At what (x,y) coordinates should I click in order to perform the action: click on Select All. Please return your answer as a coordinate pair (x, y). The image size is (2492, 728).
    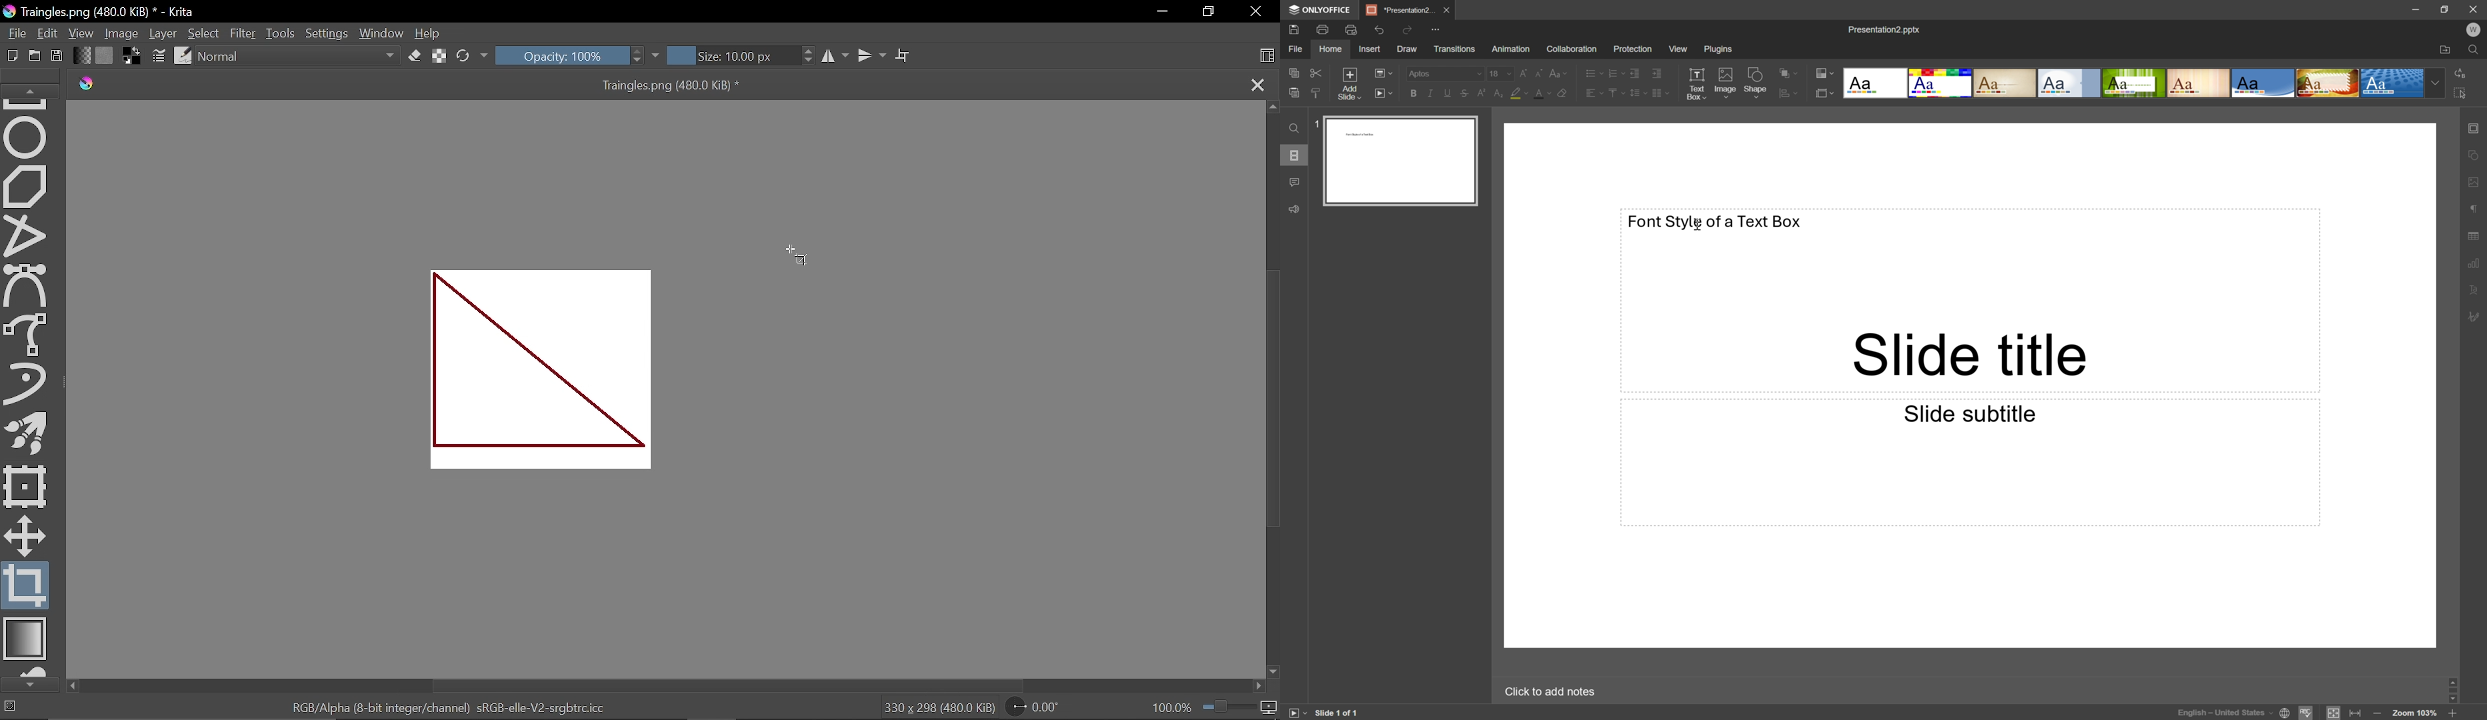
    Looking at the image, I should click on (2461, 92).